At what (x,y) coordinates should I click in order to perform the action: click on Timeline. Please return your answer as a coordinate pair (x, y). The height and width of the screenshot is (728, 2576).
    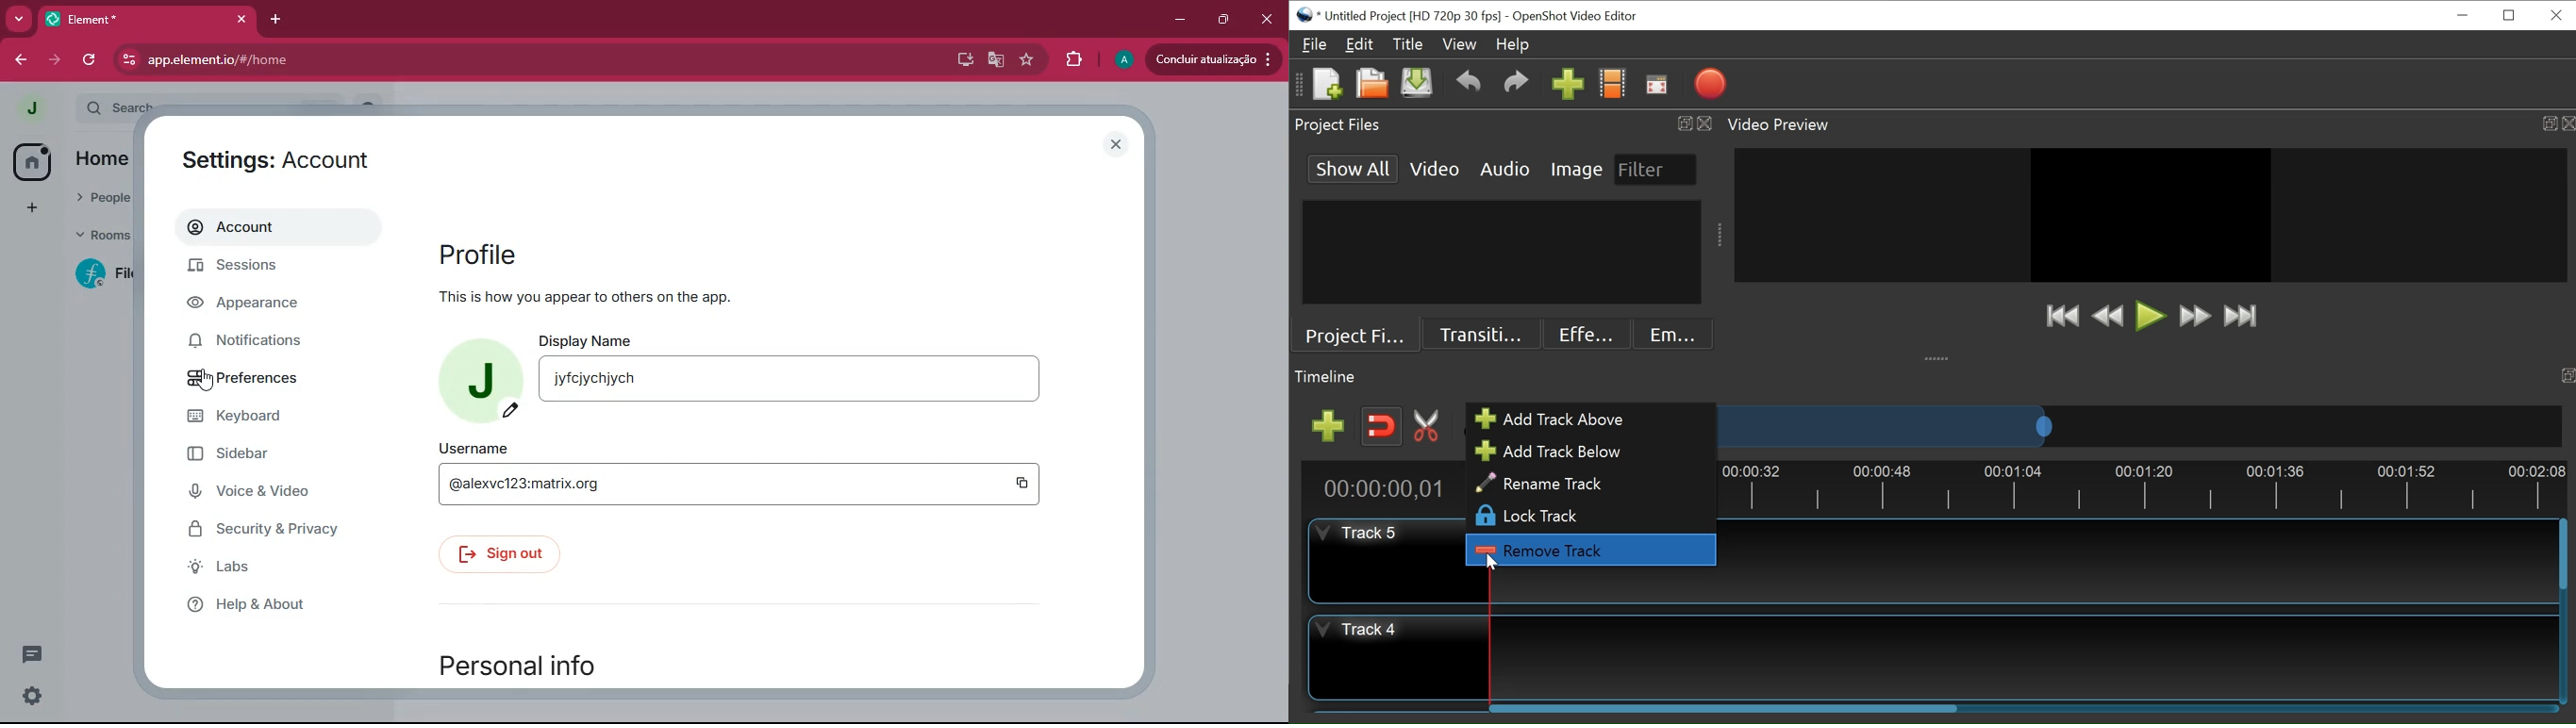
    Looking at the image, I should click on (2143, 487).